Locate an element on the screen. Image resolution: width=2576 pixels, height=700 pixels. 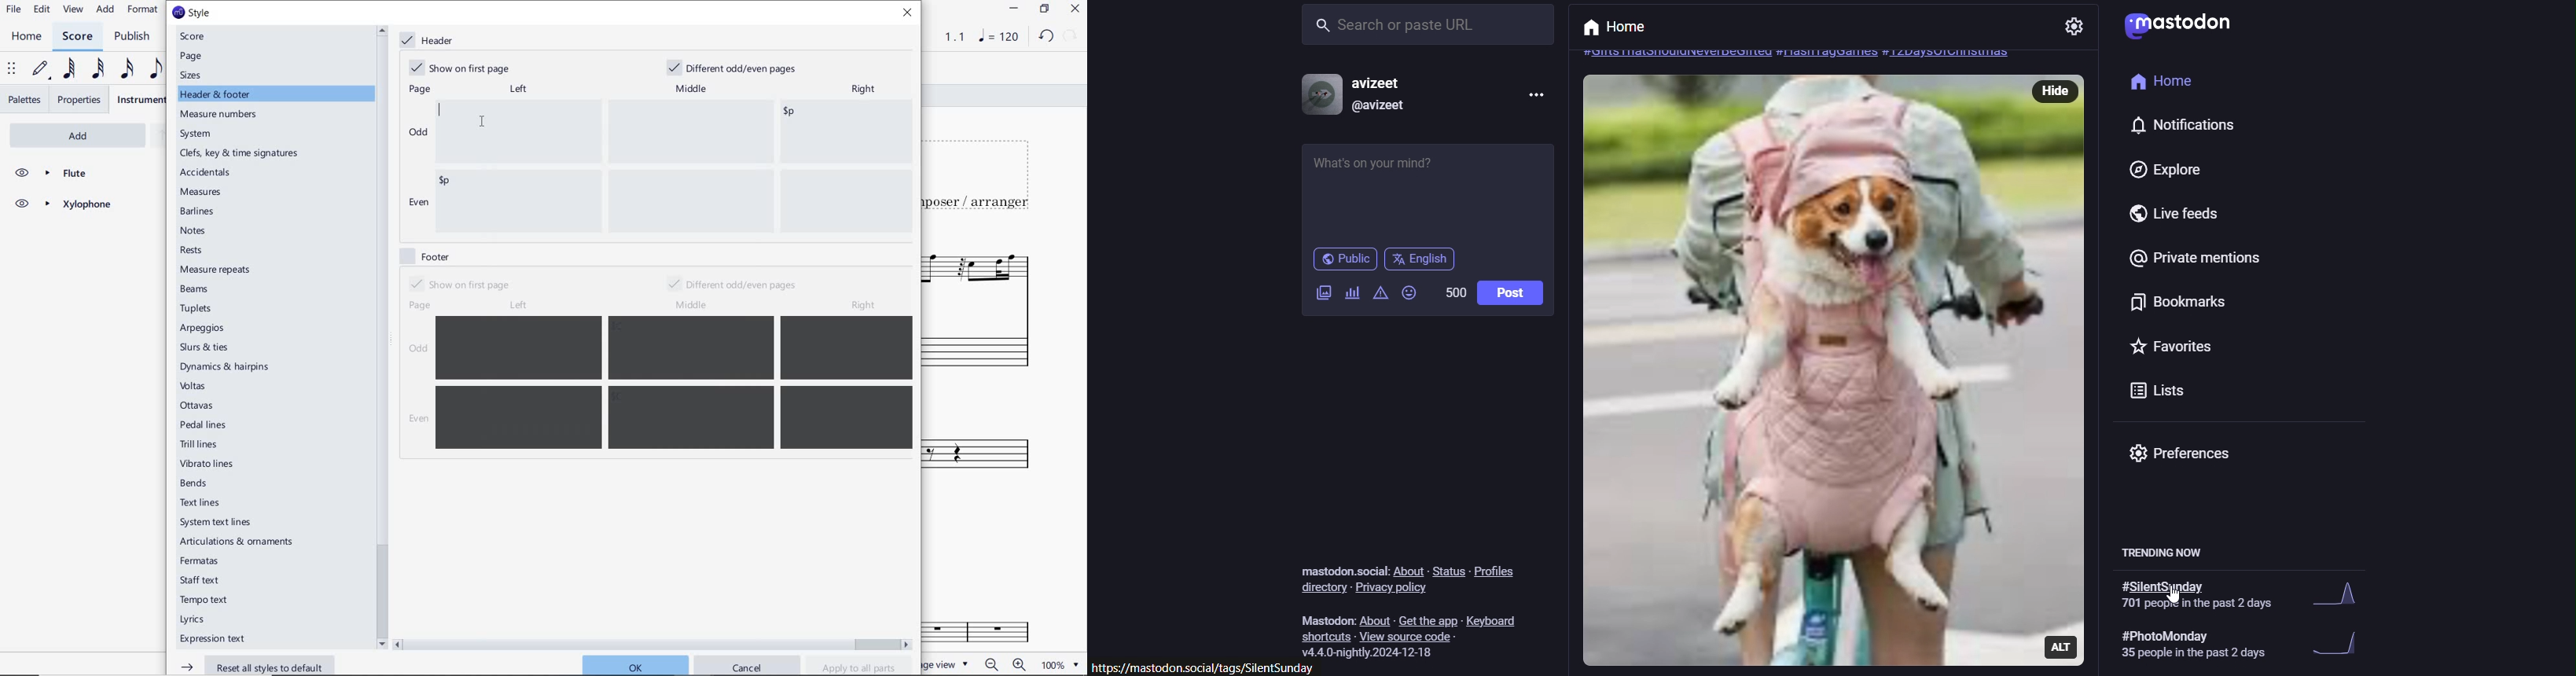
Favorites is located at coordinates (2174, 351).